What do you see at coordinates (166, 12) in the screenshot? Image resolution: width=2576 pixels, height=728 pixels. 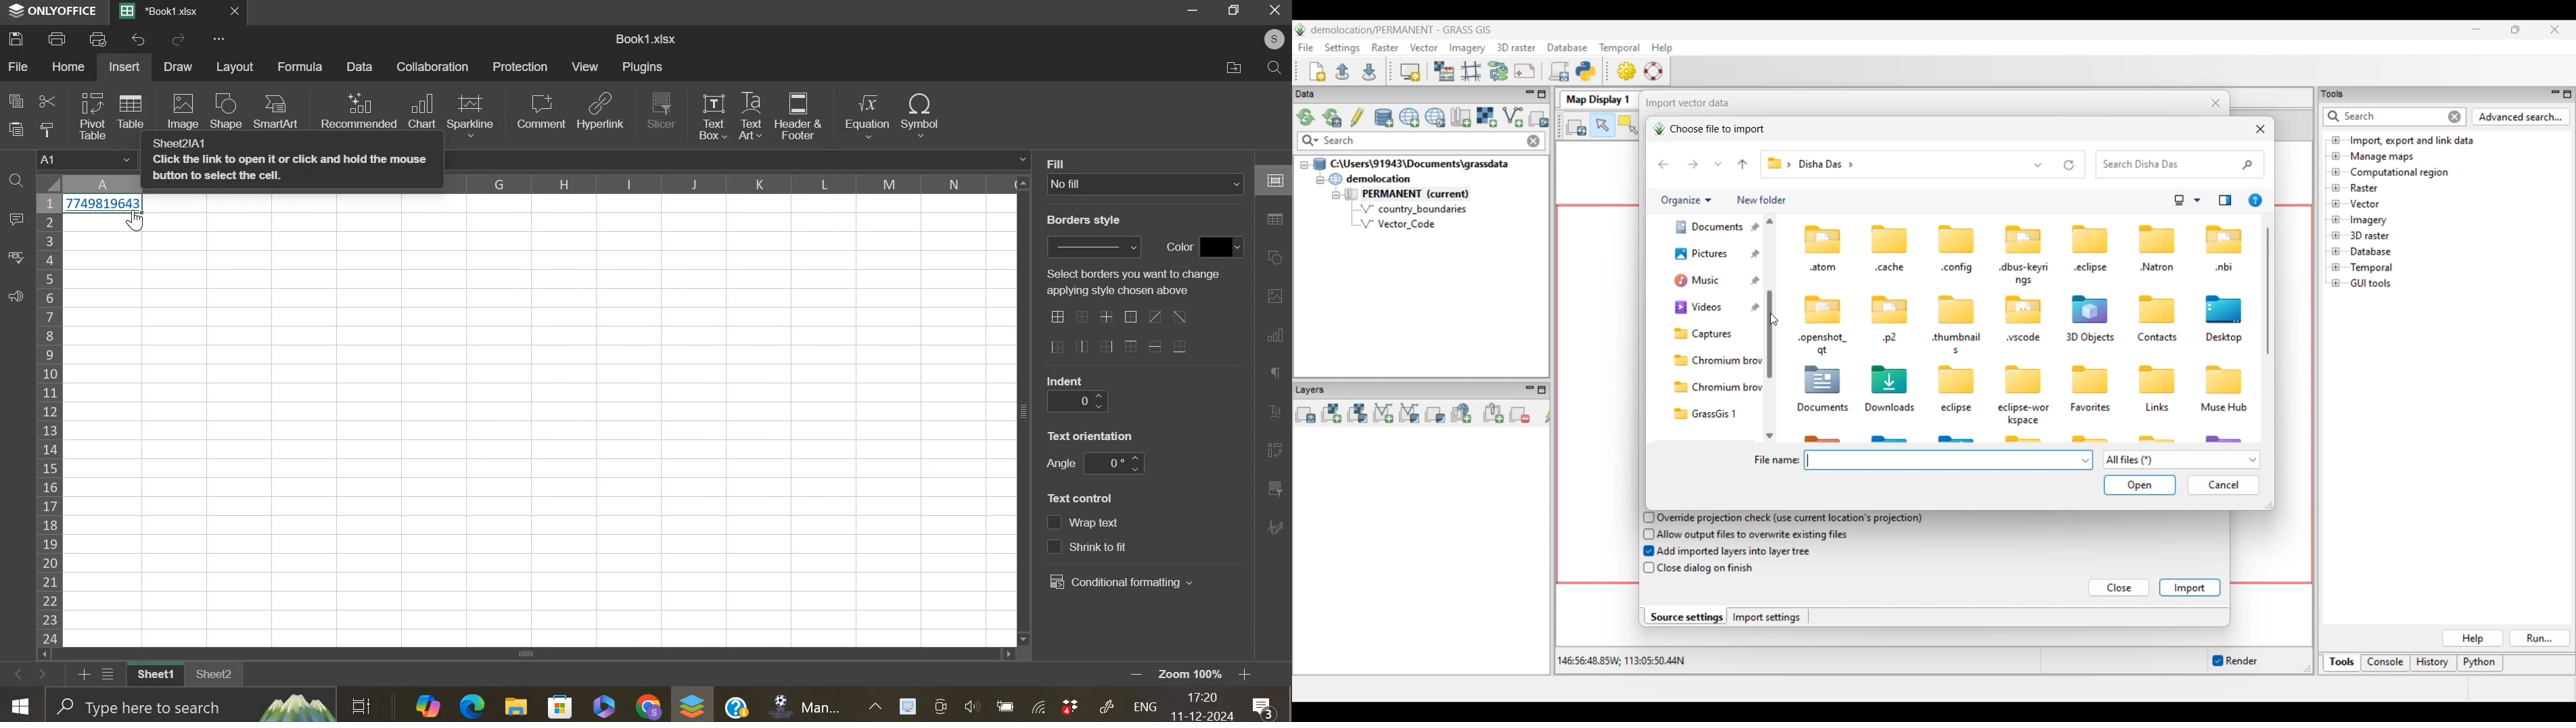 I see `current sheets` at bounding box center [166, 12].